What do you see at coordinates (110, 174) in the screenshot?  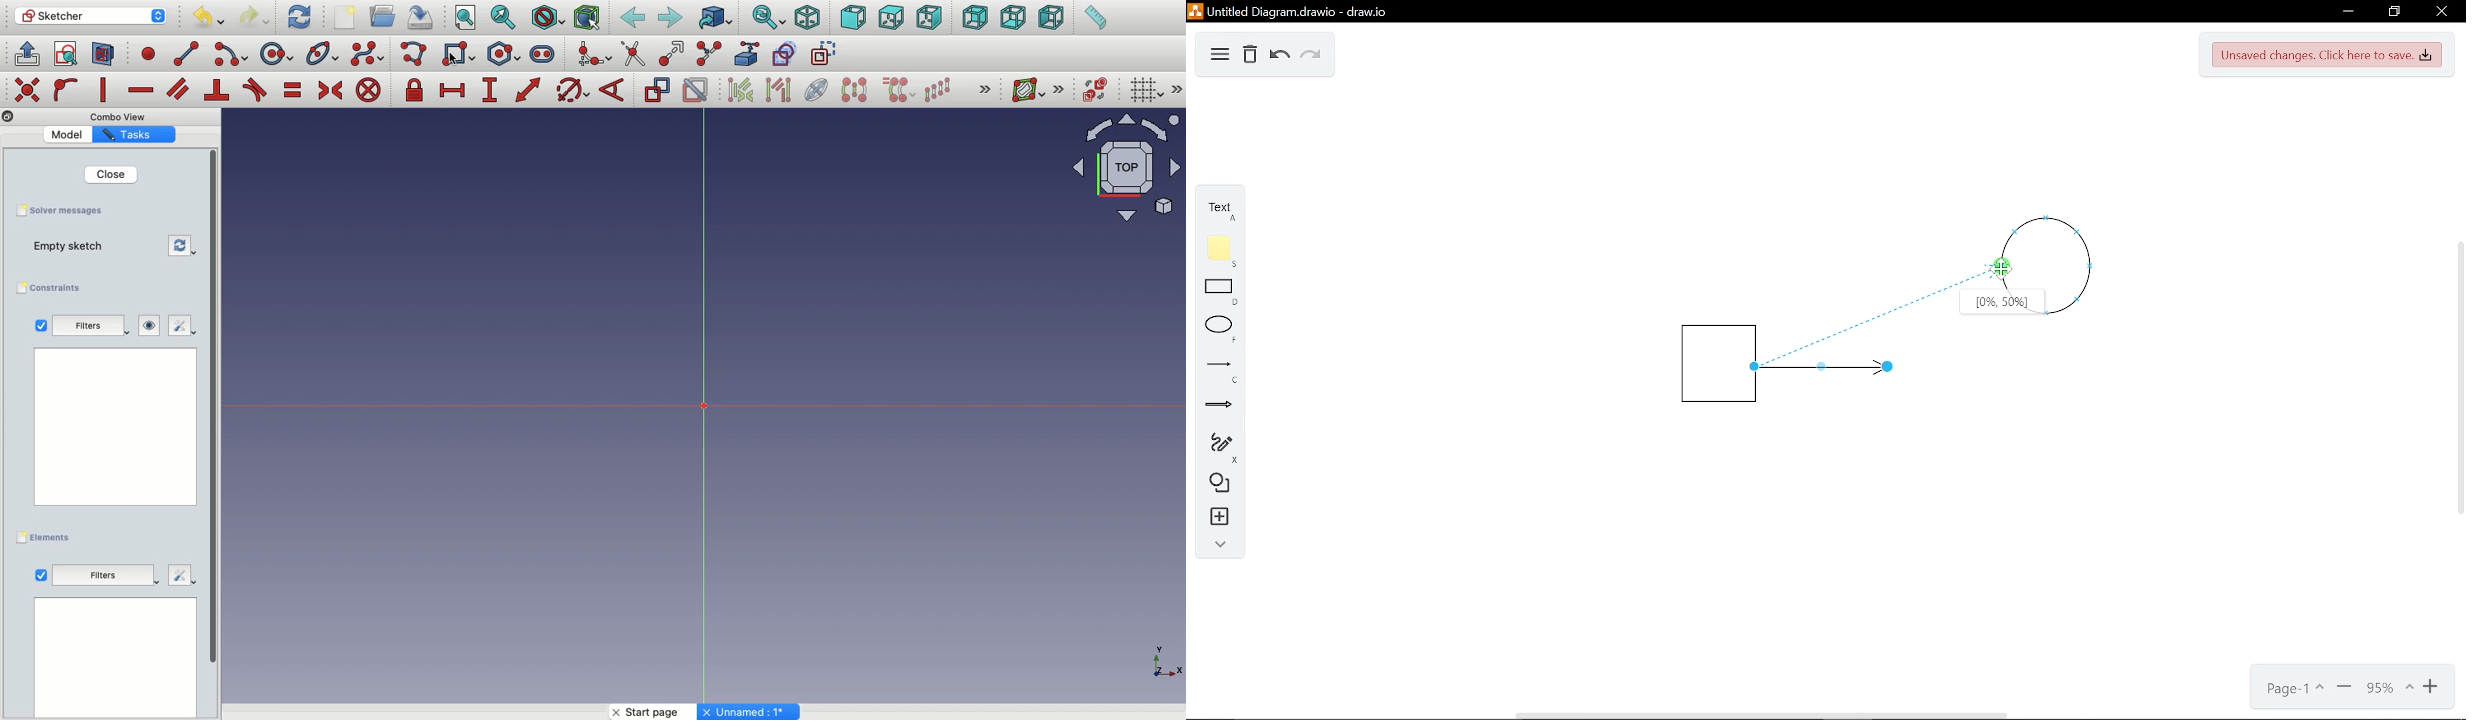 I see `Close` at bounding box center [110, 174].